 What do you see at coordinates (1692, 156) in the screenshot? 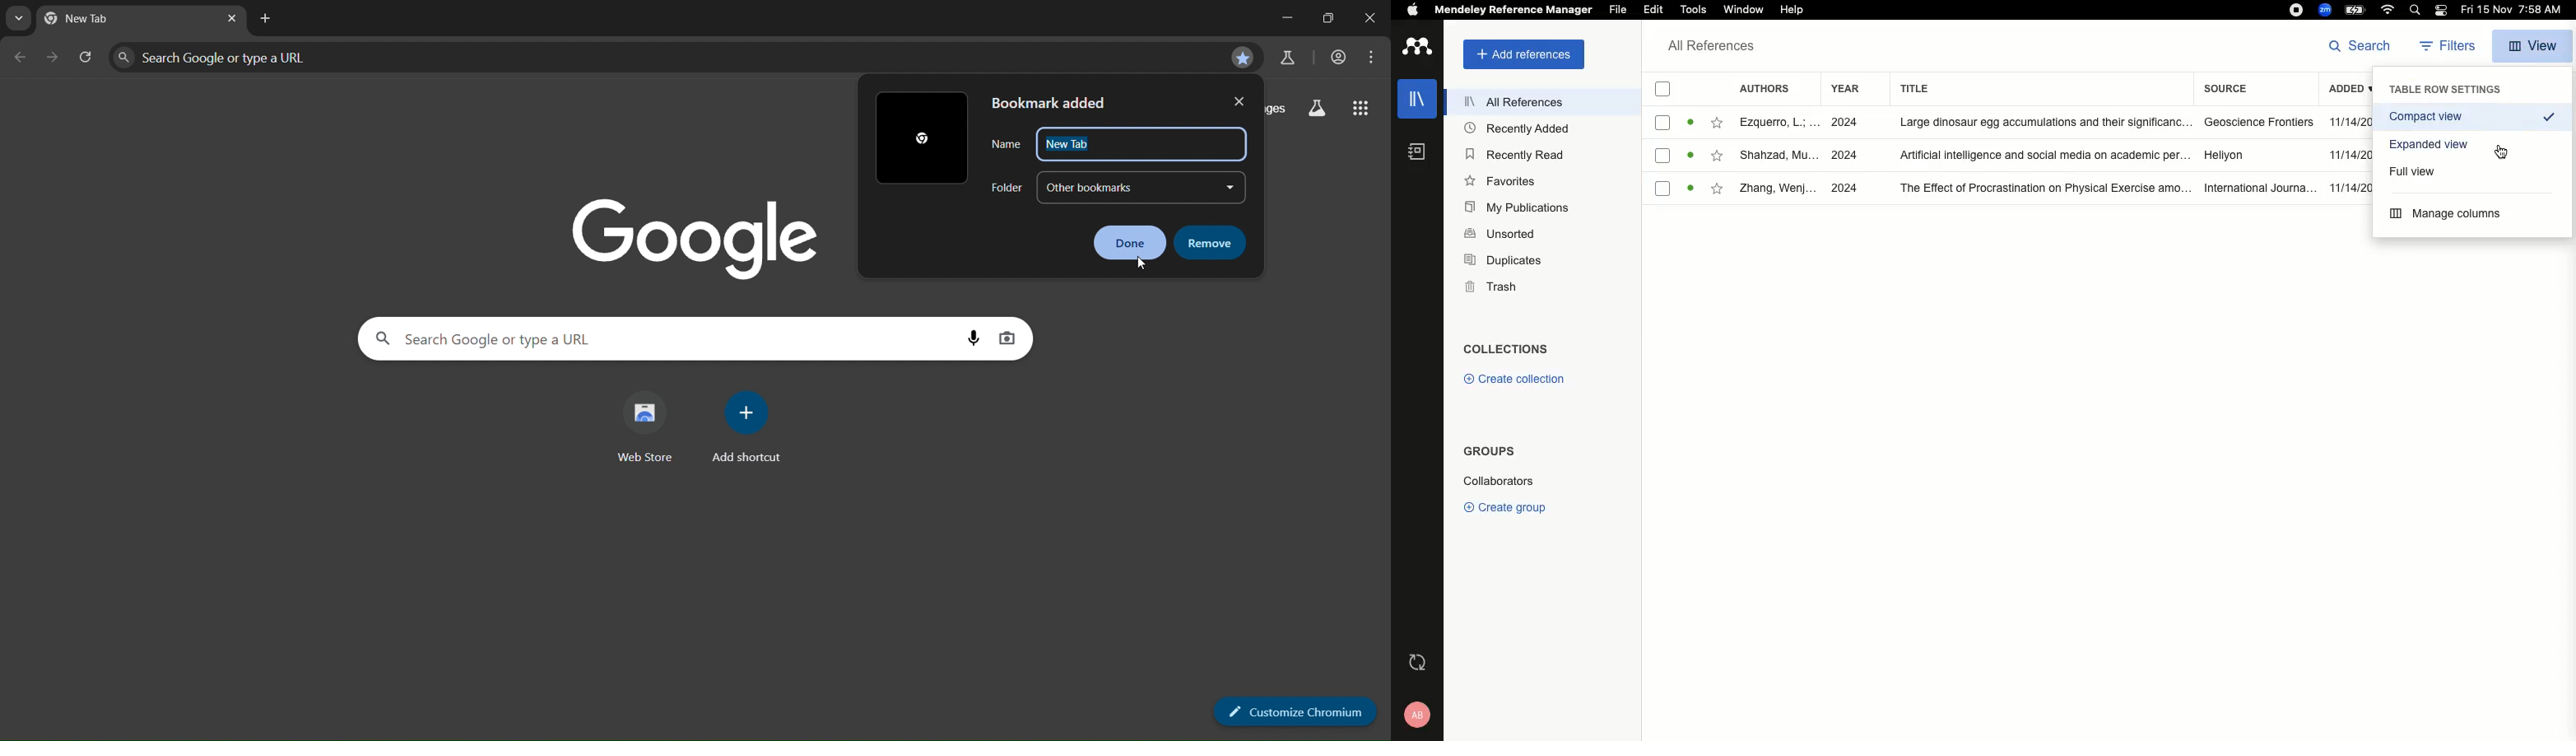
I see `Active` at bounding box center [1692, 156].